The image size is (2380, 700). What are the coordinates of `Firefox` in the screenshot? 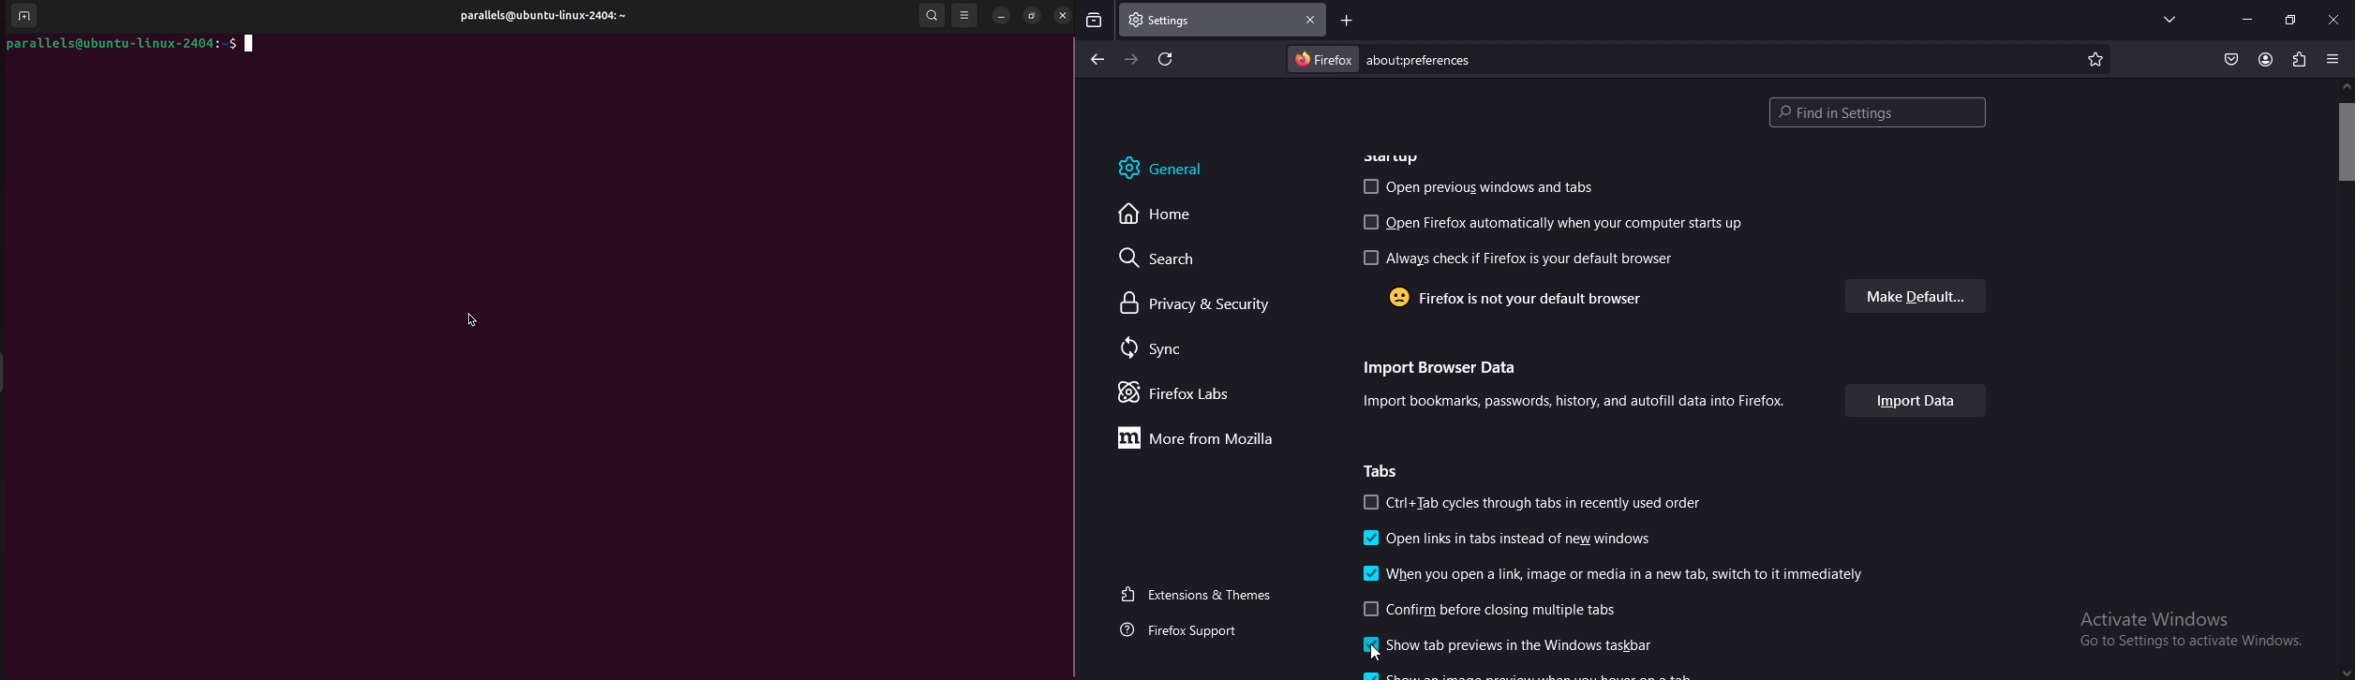 It's located at (1321, 60).